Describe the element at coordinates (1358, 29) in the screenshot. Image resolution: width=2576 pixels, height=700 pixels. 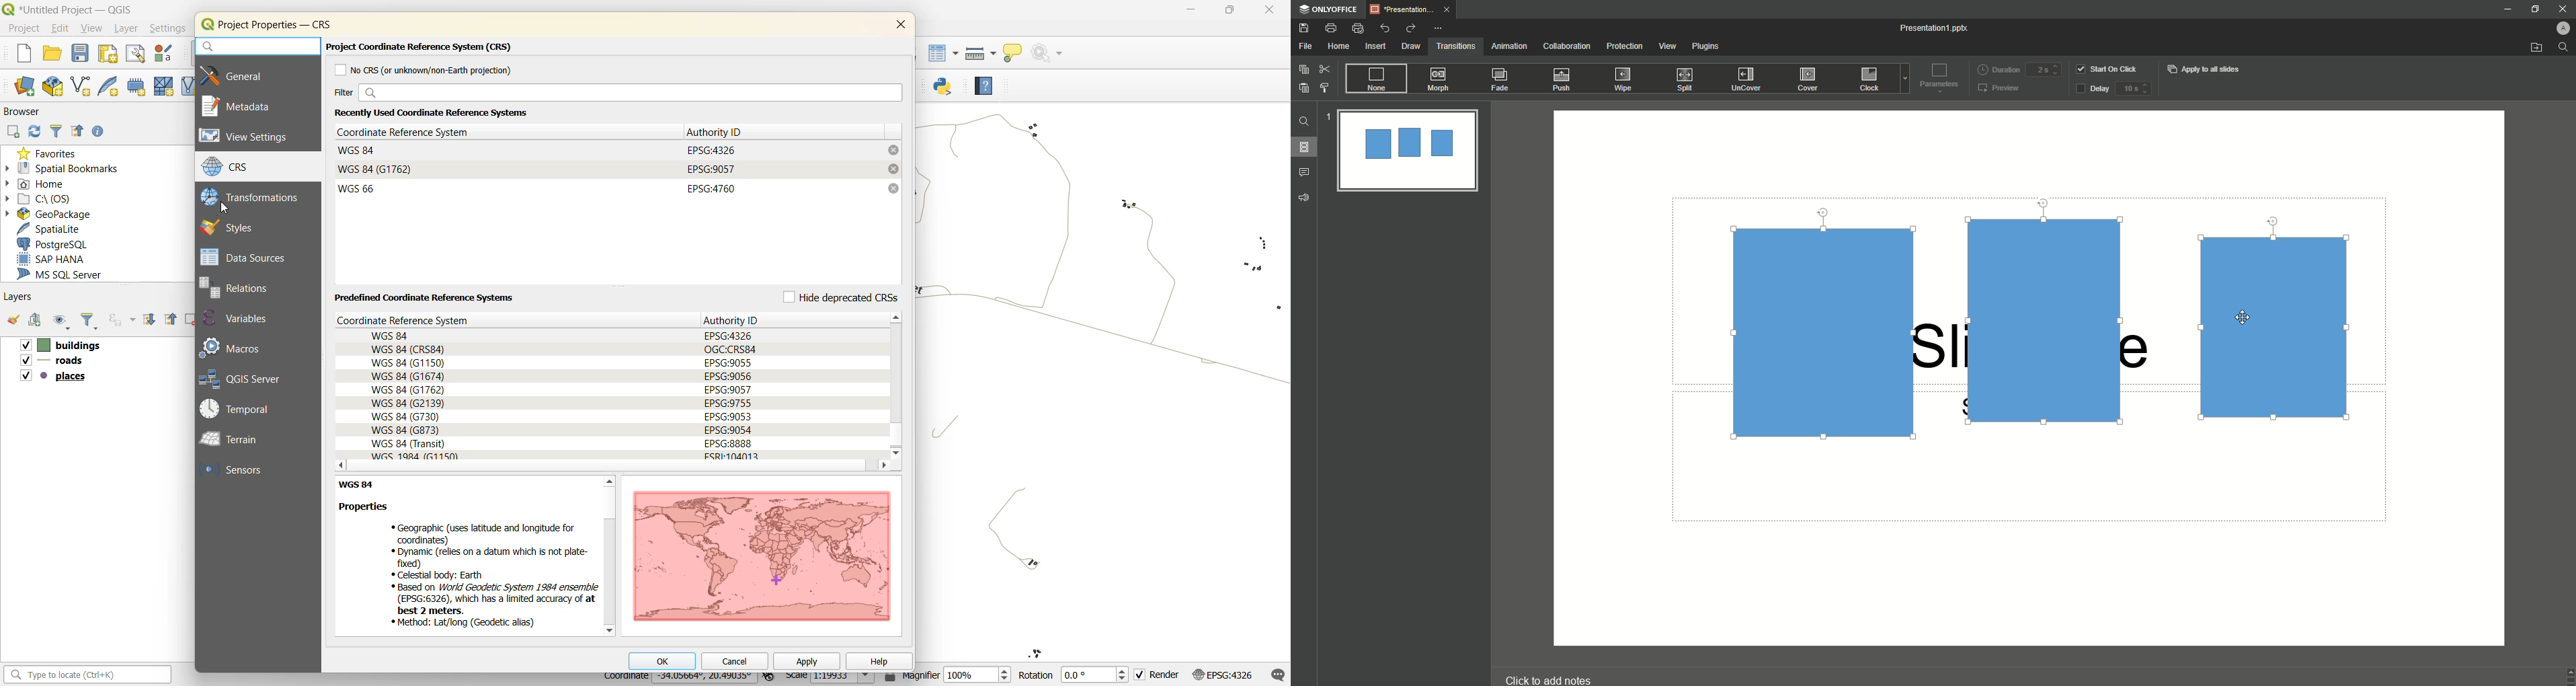
I see `Quick Print` at that location.